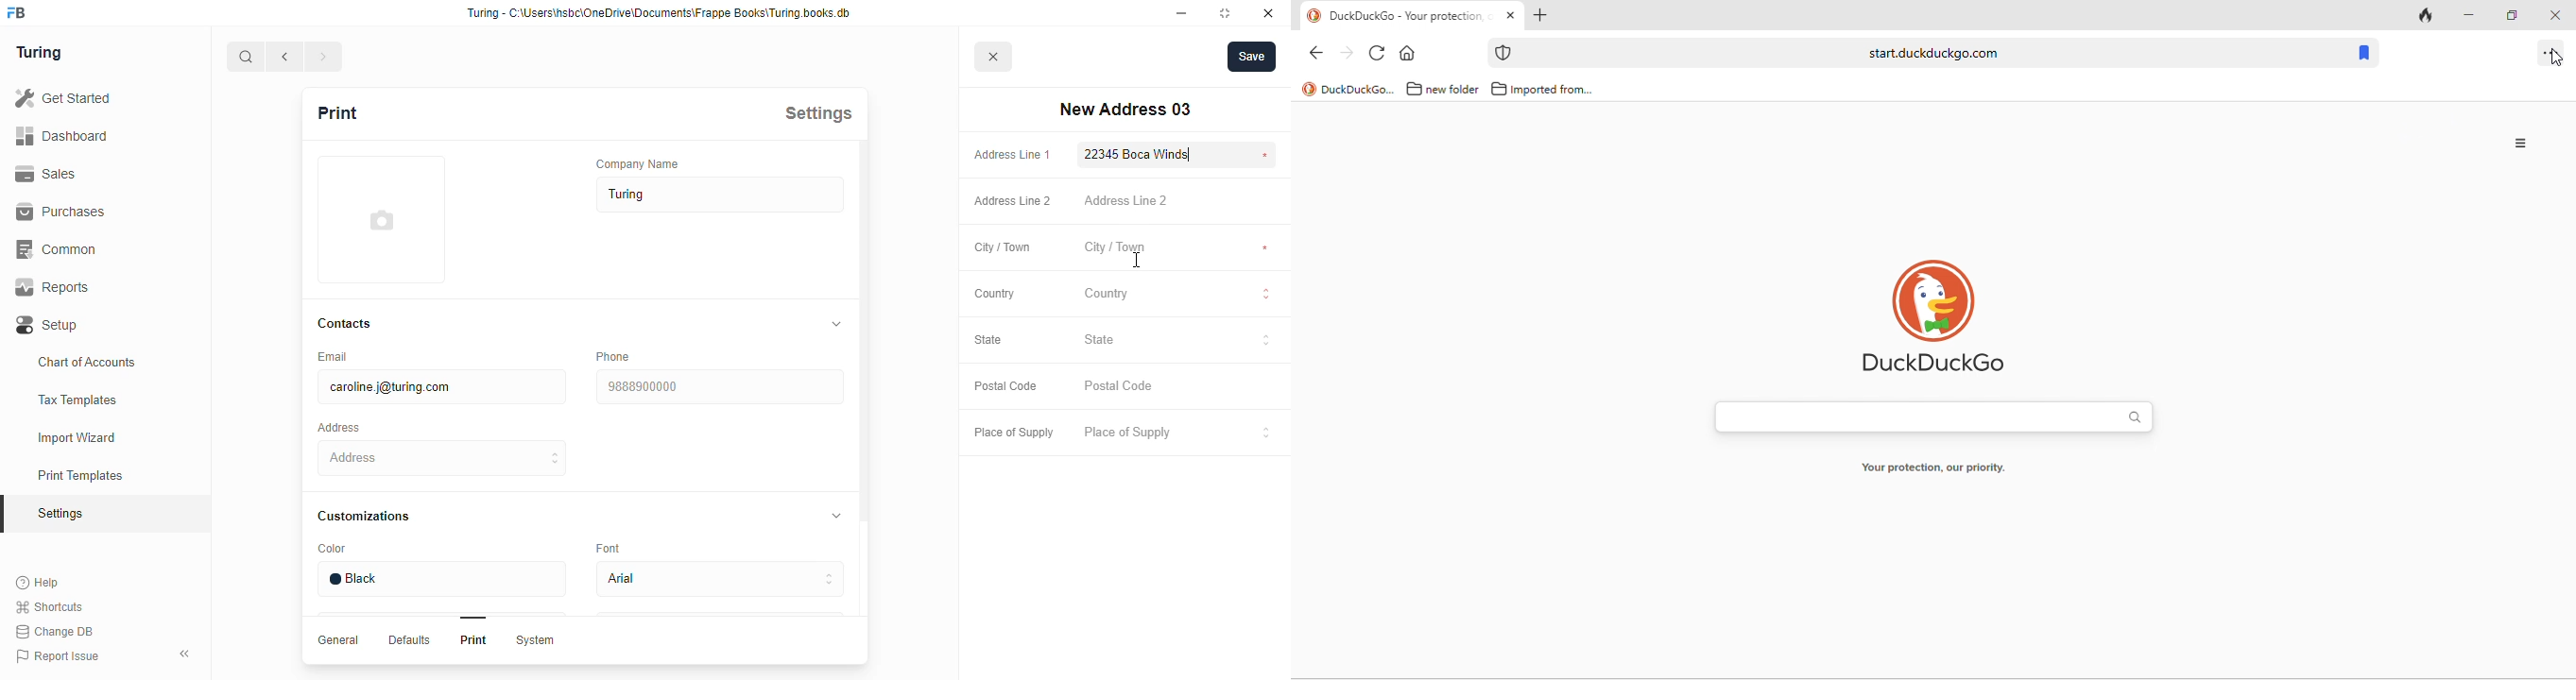 The image size is (2576, 700). What do you see at coordinates (1409, 52) in the screenshot?
I see `home` at bounding box center [1409, 52].